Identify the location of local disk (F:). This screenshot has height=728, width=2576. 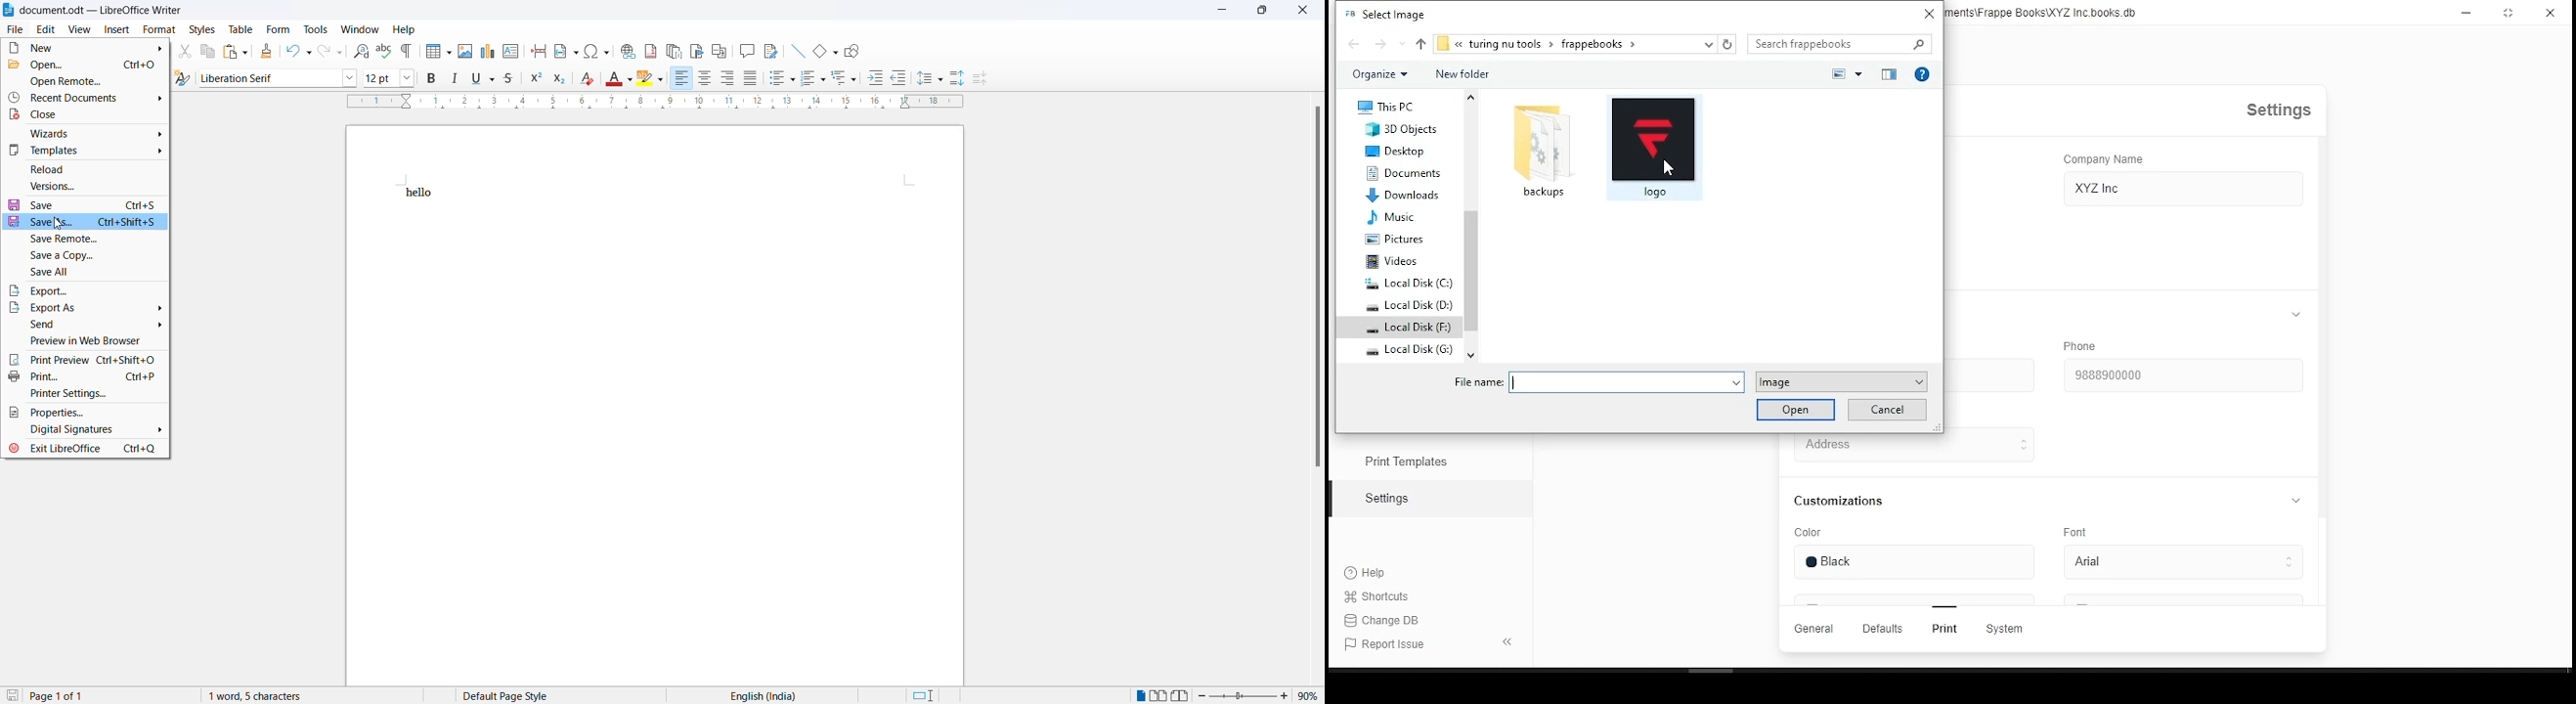
(1409, 327).